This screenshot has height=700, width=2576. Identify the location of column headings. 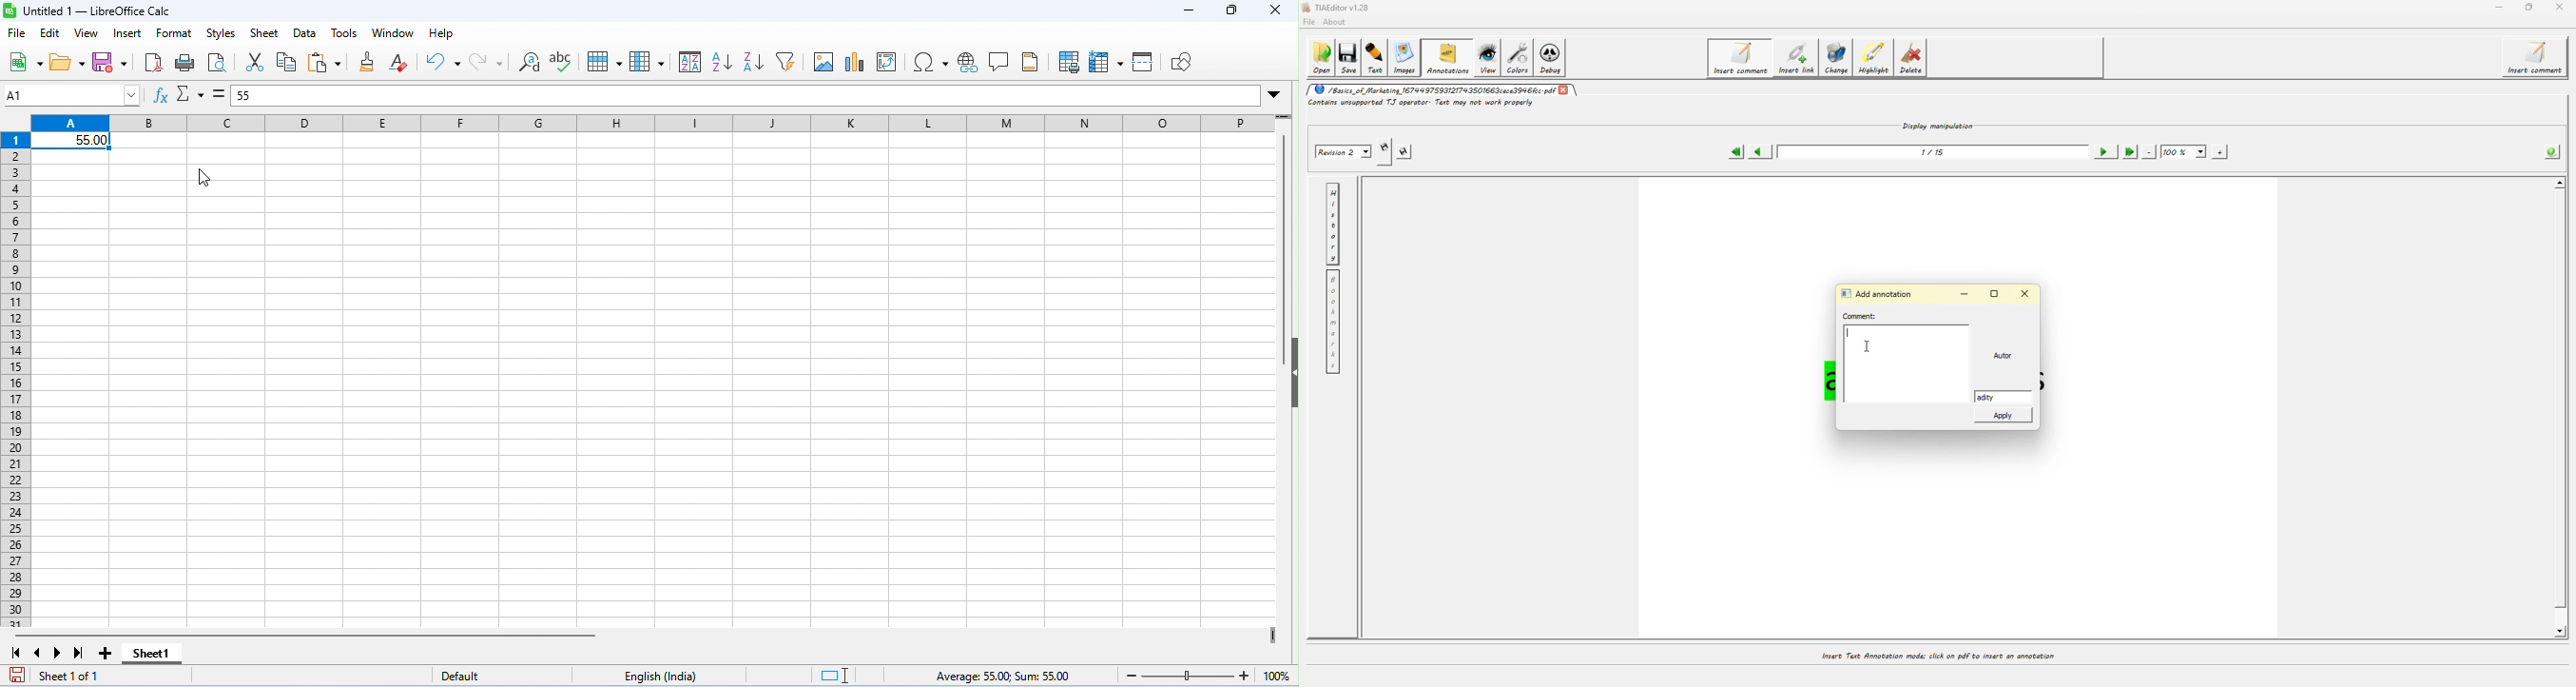
(650, 124).